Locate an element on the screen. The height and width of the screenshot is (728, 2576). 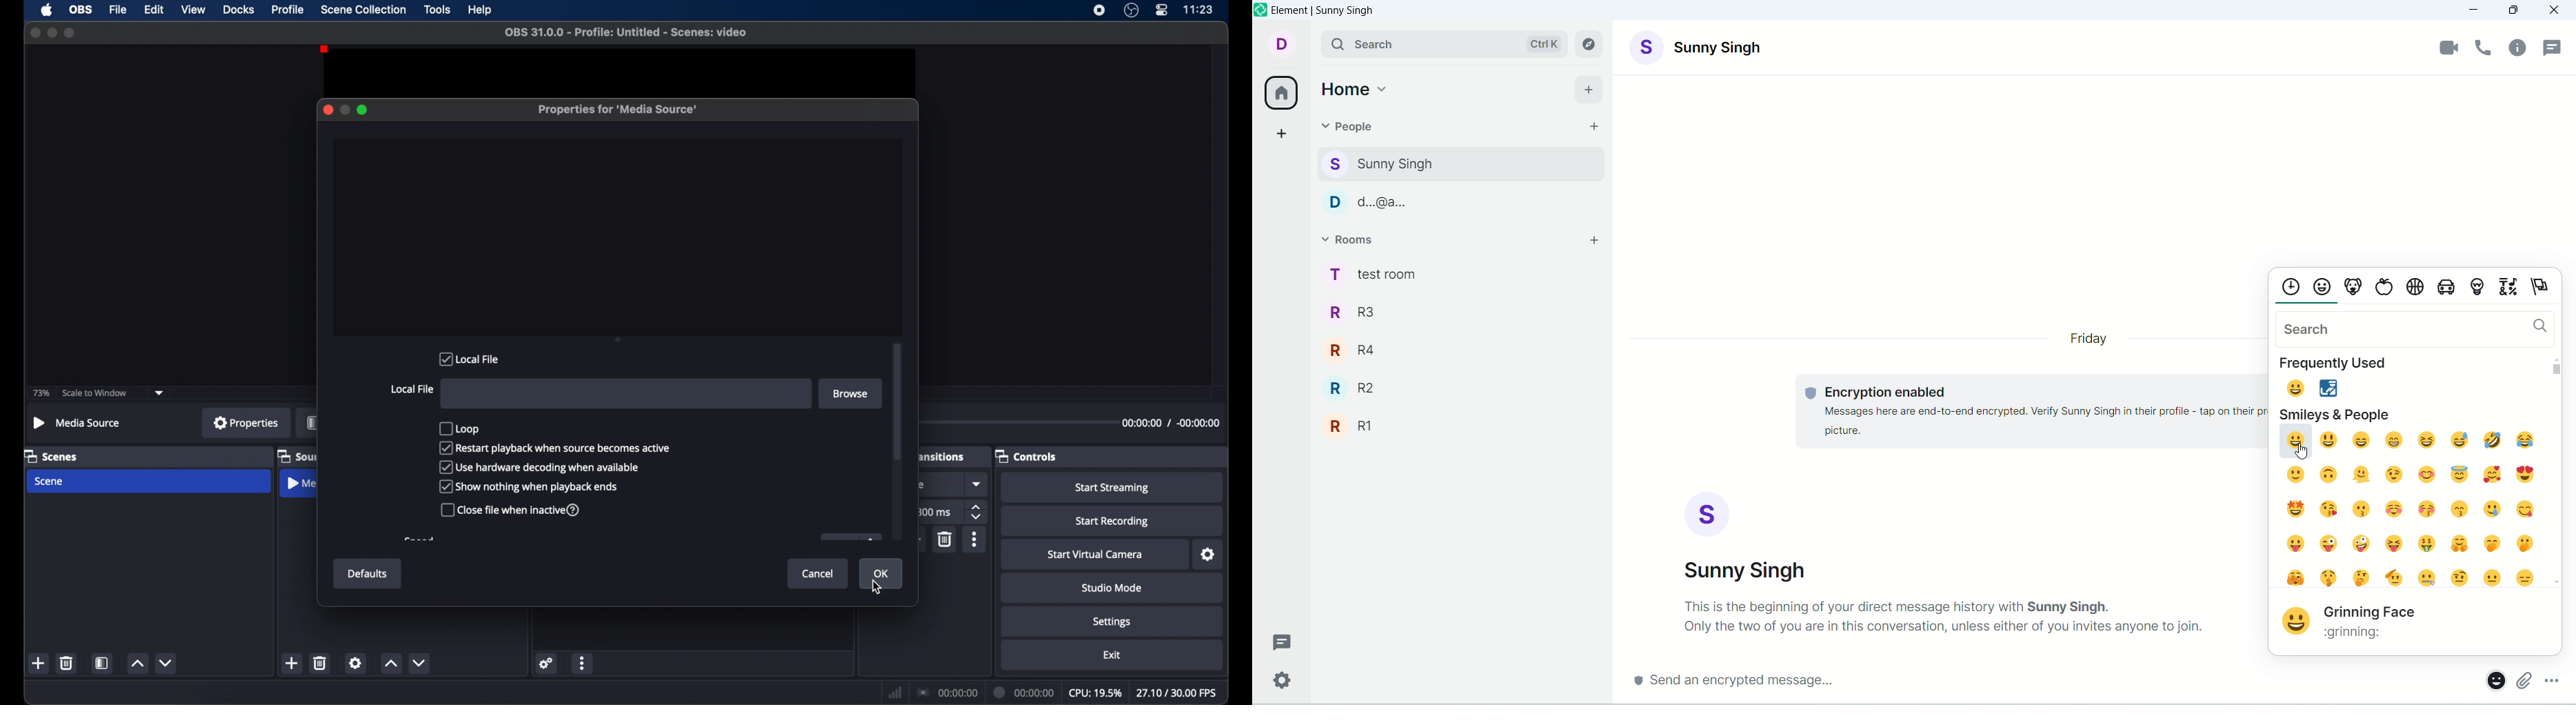
scene is located at coordinates (48, 482).